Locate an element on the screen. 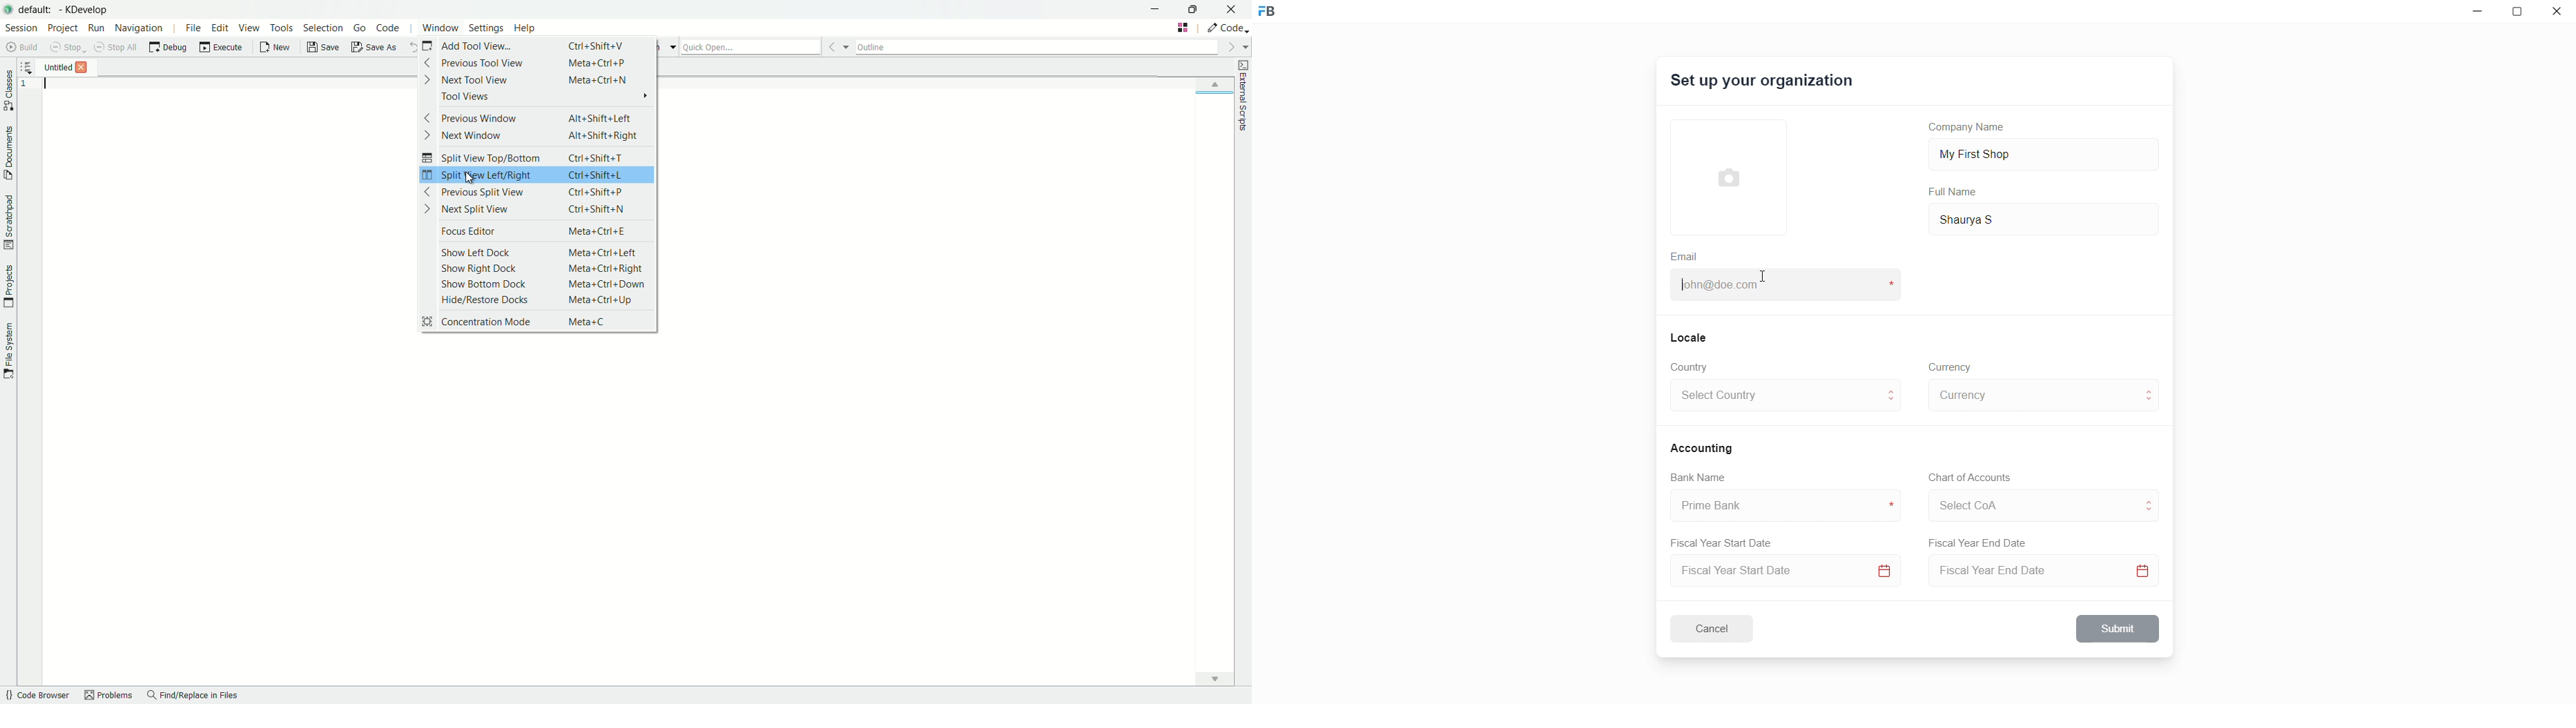 The image size is (2576, 728). Accounting is located at coordinates (1704, 447).